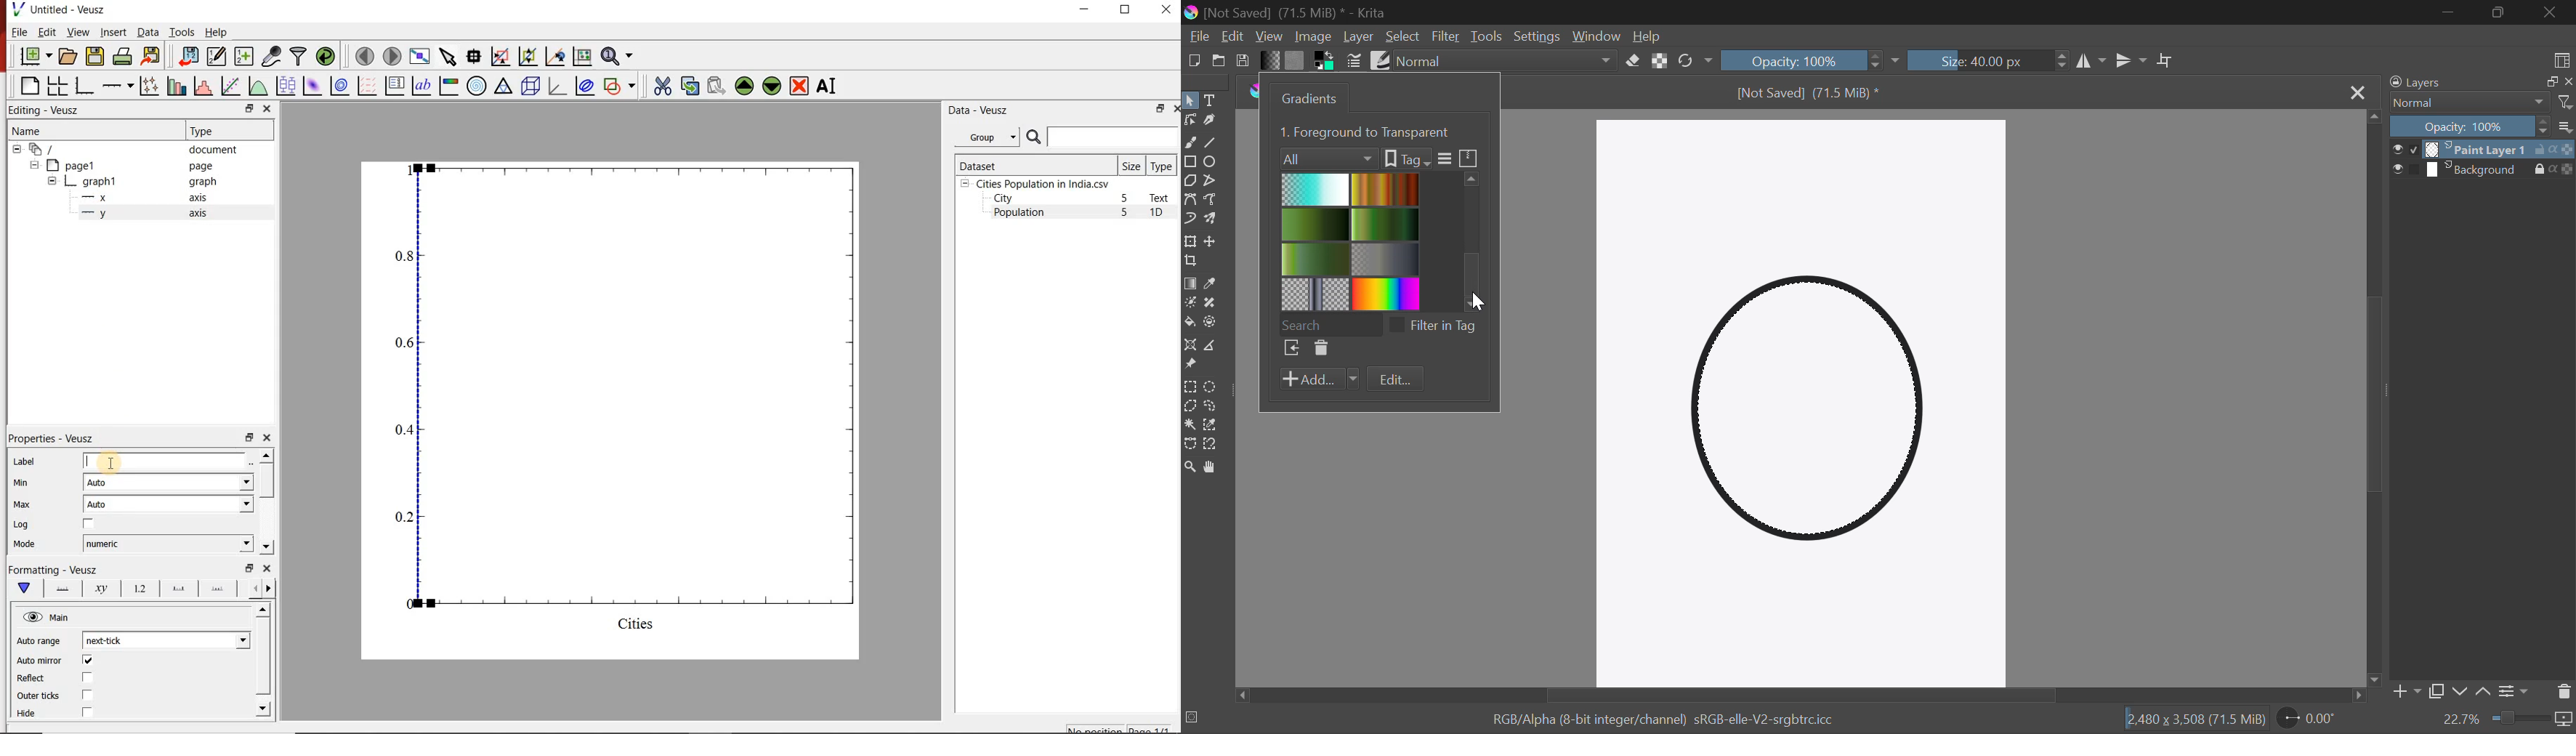 The image size is (2576, 756). Describe the element at coordinates (1291, 348) in the screenshot. I see `Browse ` at that location.